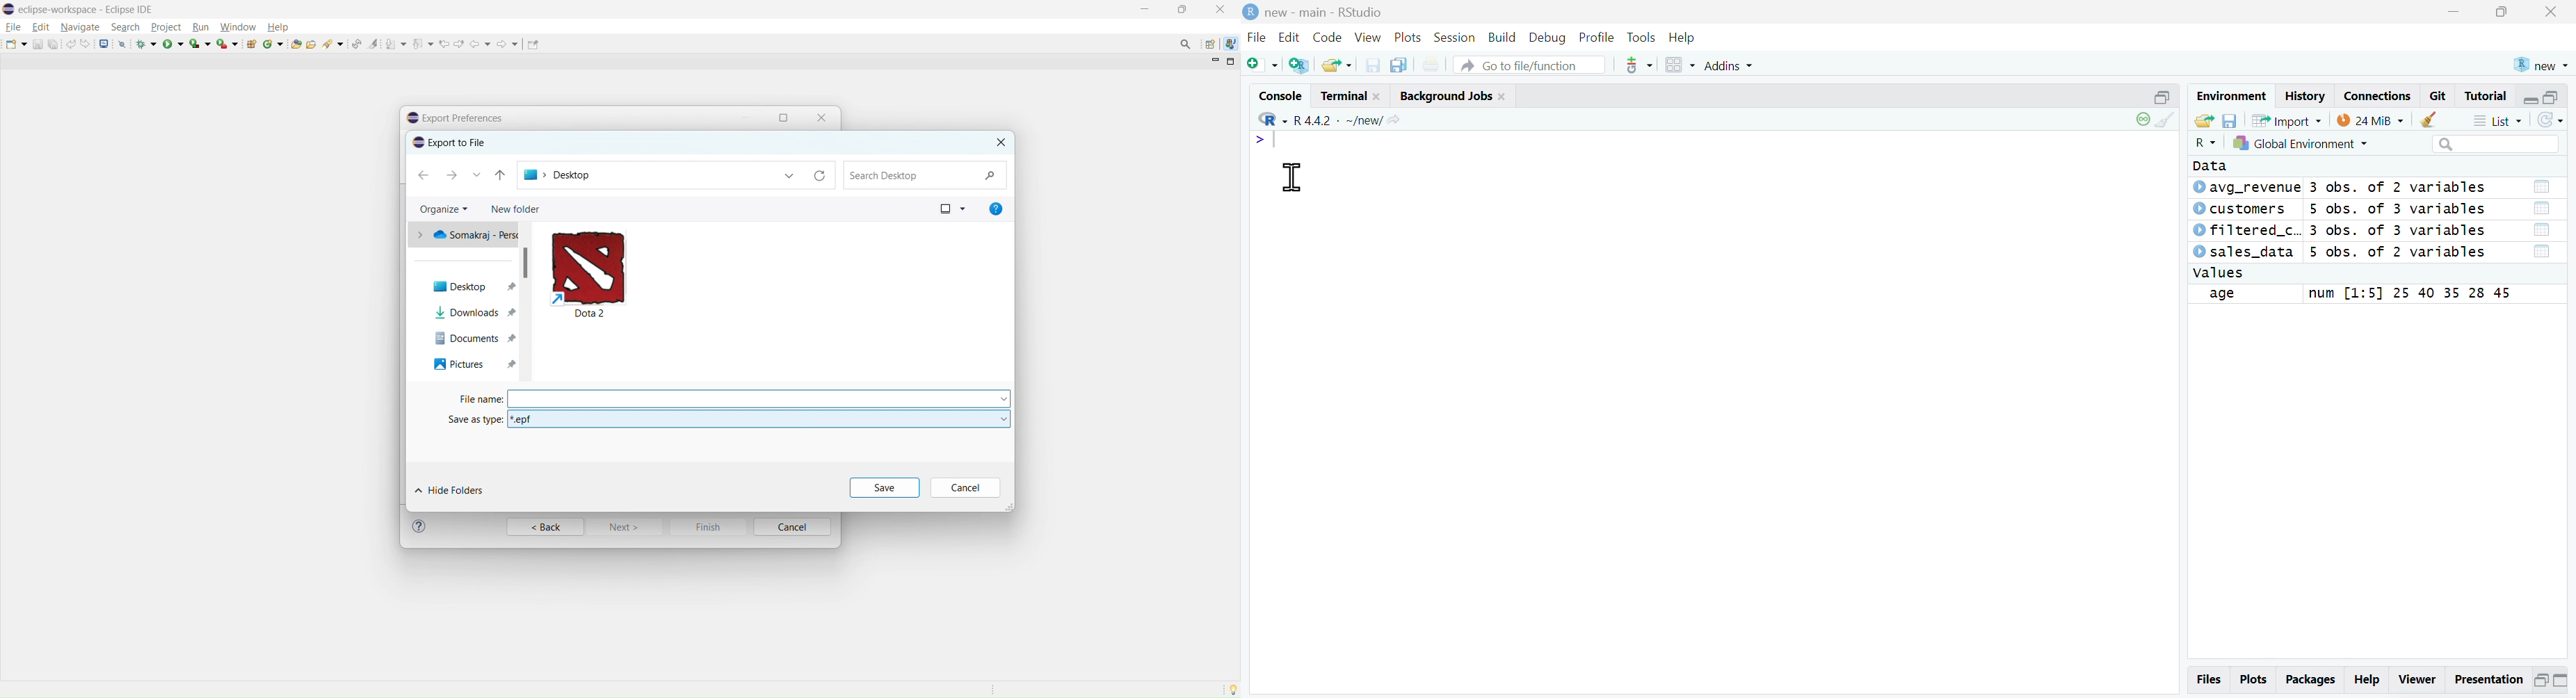 The width and height of the screenshot is (2576, 700). What do you see at coordinates (1634, 65) in the screenshot?
I see `git commit` at bounding box center [1634, 65].